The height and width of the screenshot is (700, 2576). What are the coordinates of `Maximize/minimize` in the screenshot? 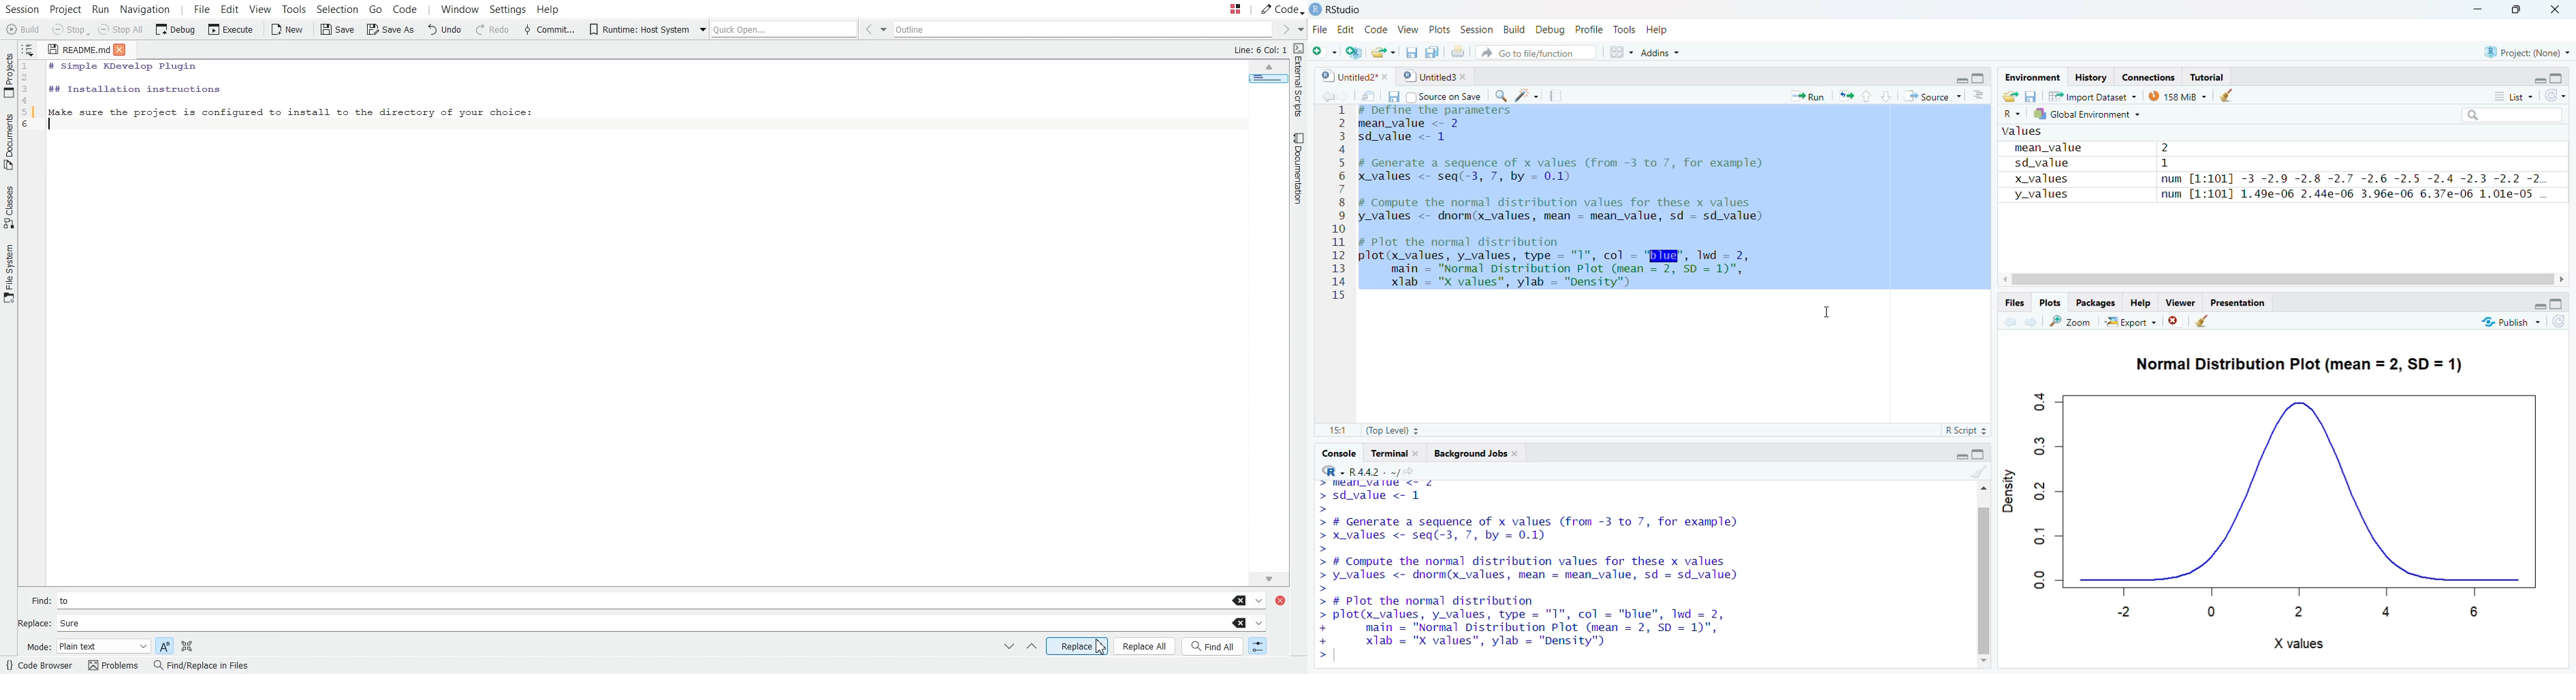 It's located at (1965, 75).